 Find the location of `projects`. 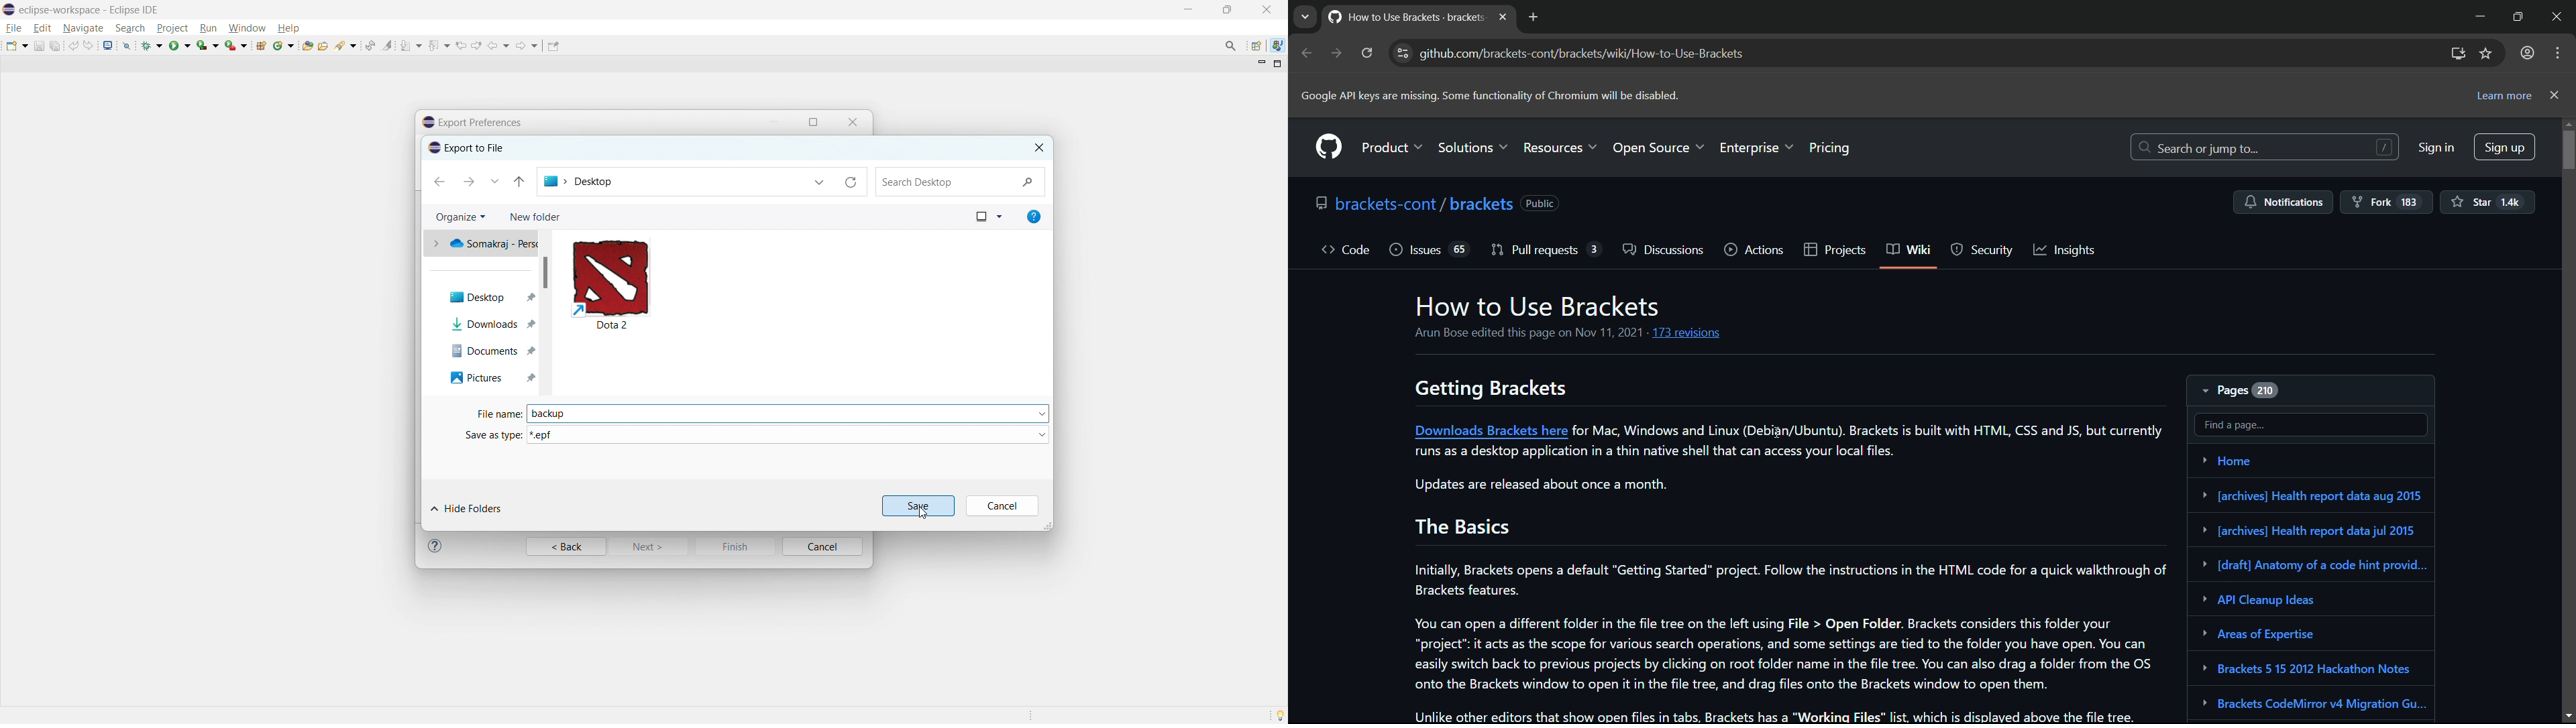

projects is located at coordinates (1834, 251).